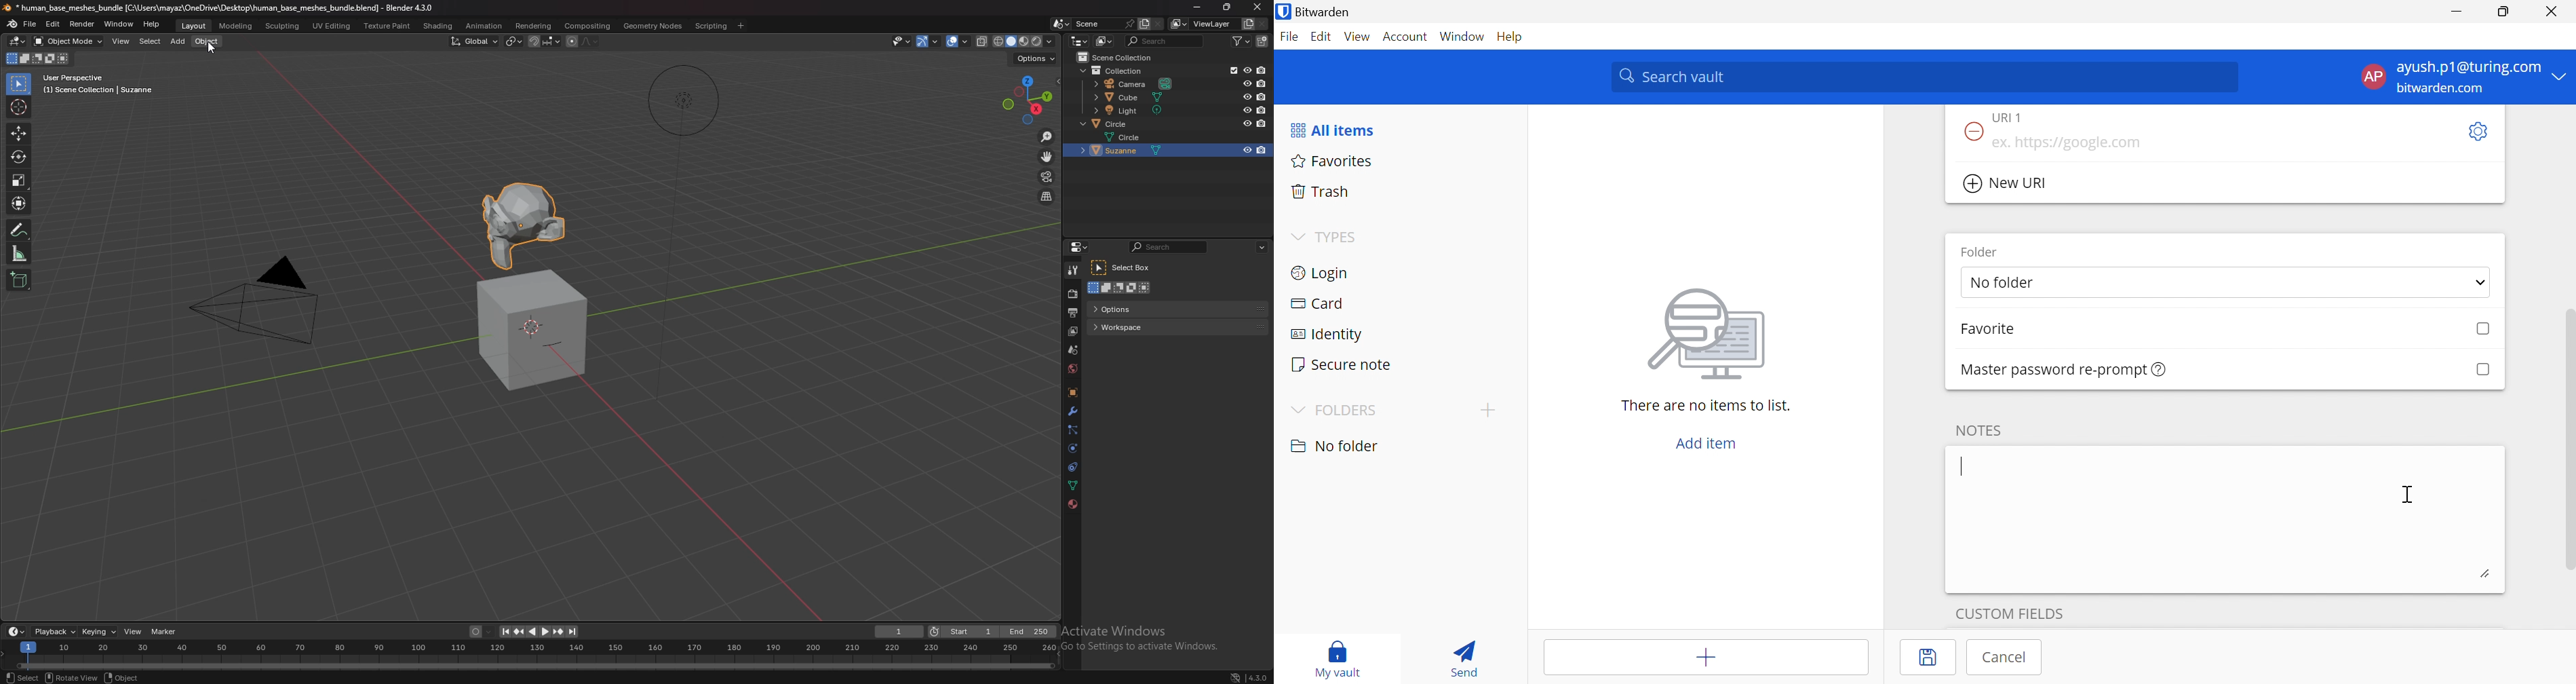  Describe the element at coordinates (19, 676) in the screenshot. I see `select` at that location.